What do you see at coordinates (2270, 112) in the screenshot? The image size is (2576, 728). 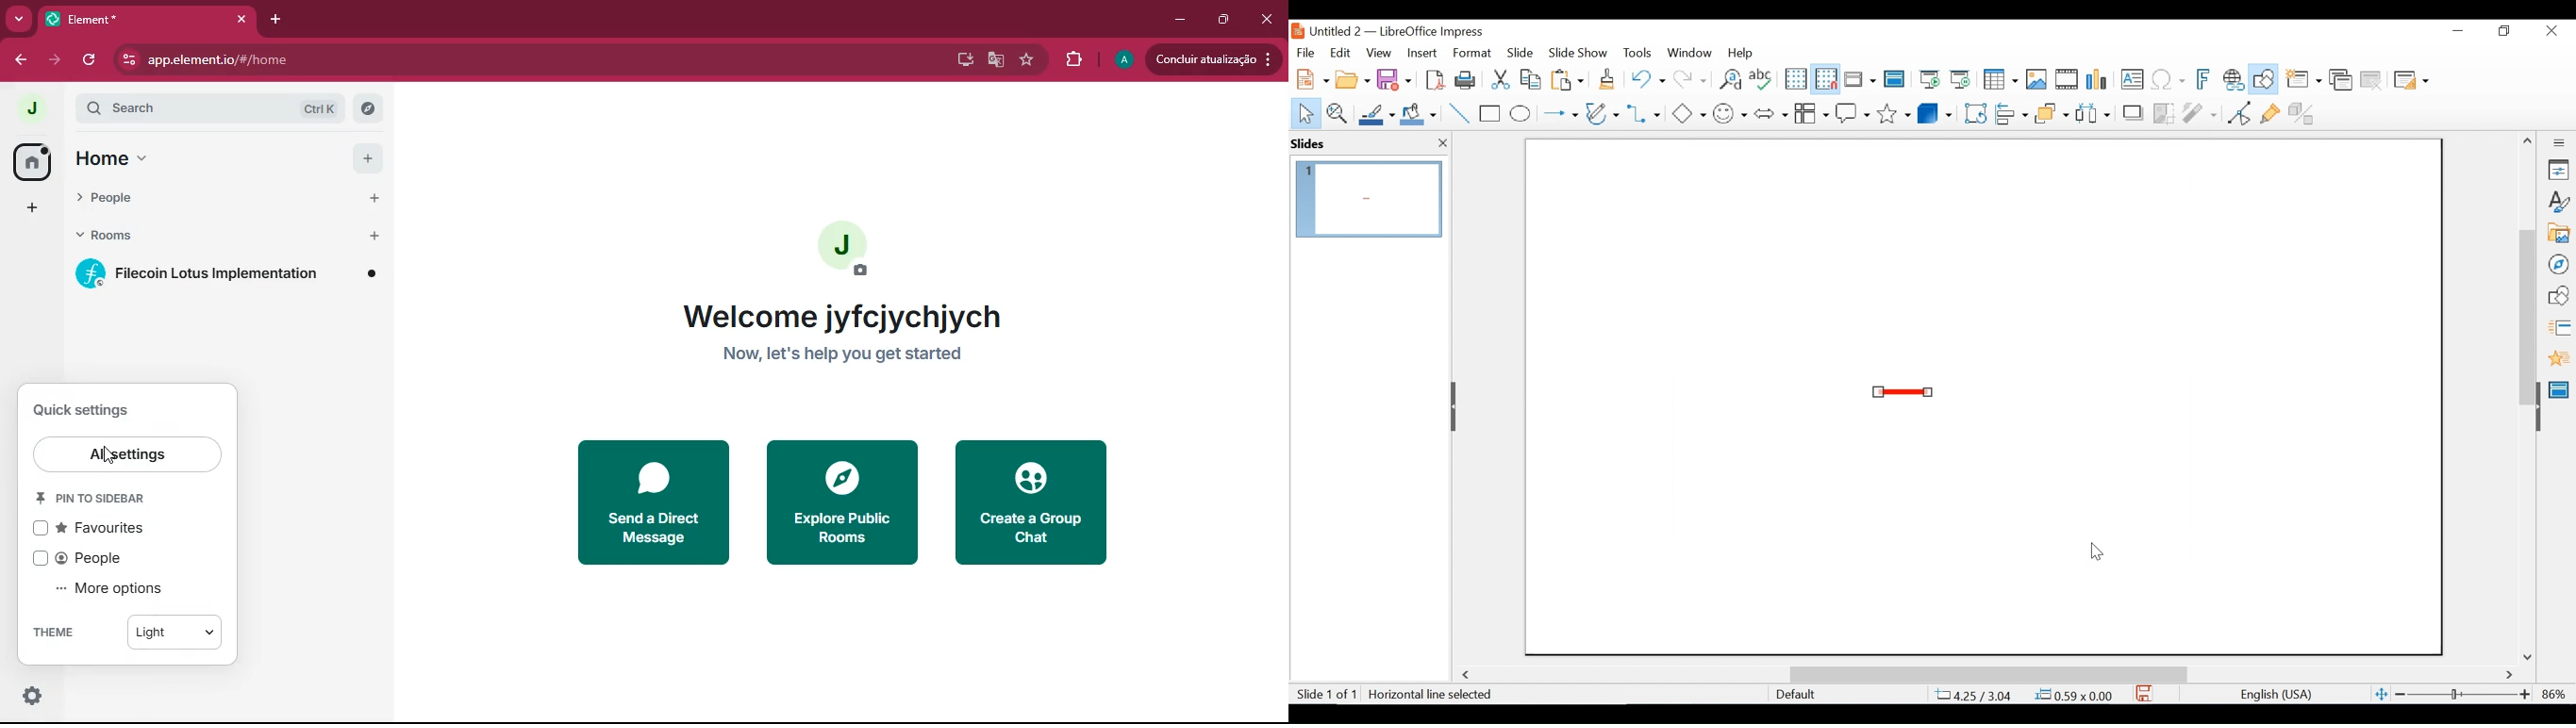 I see `Show Gluepoint Functions` at bounding box center [2270, 112].